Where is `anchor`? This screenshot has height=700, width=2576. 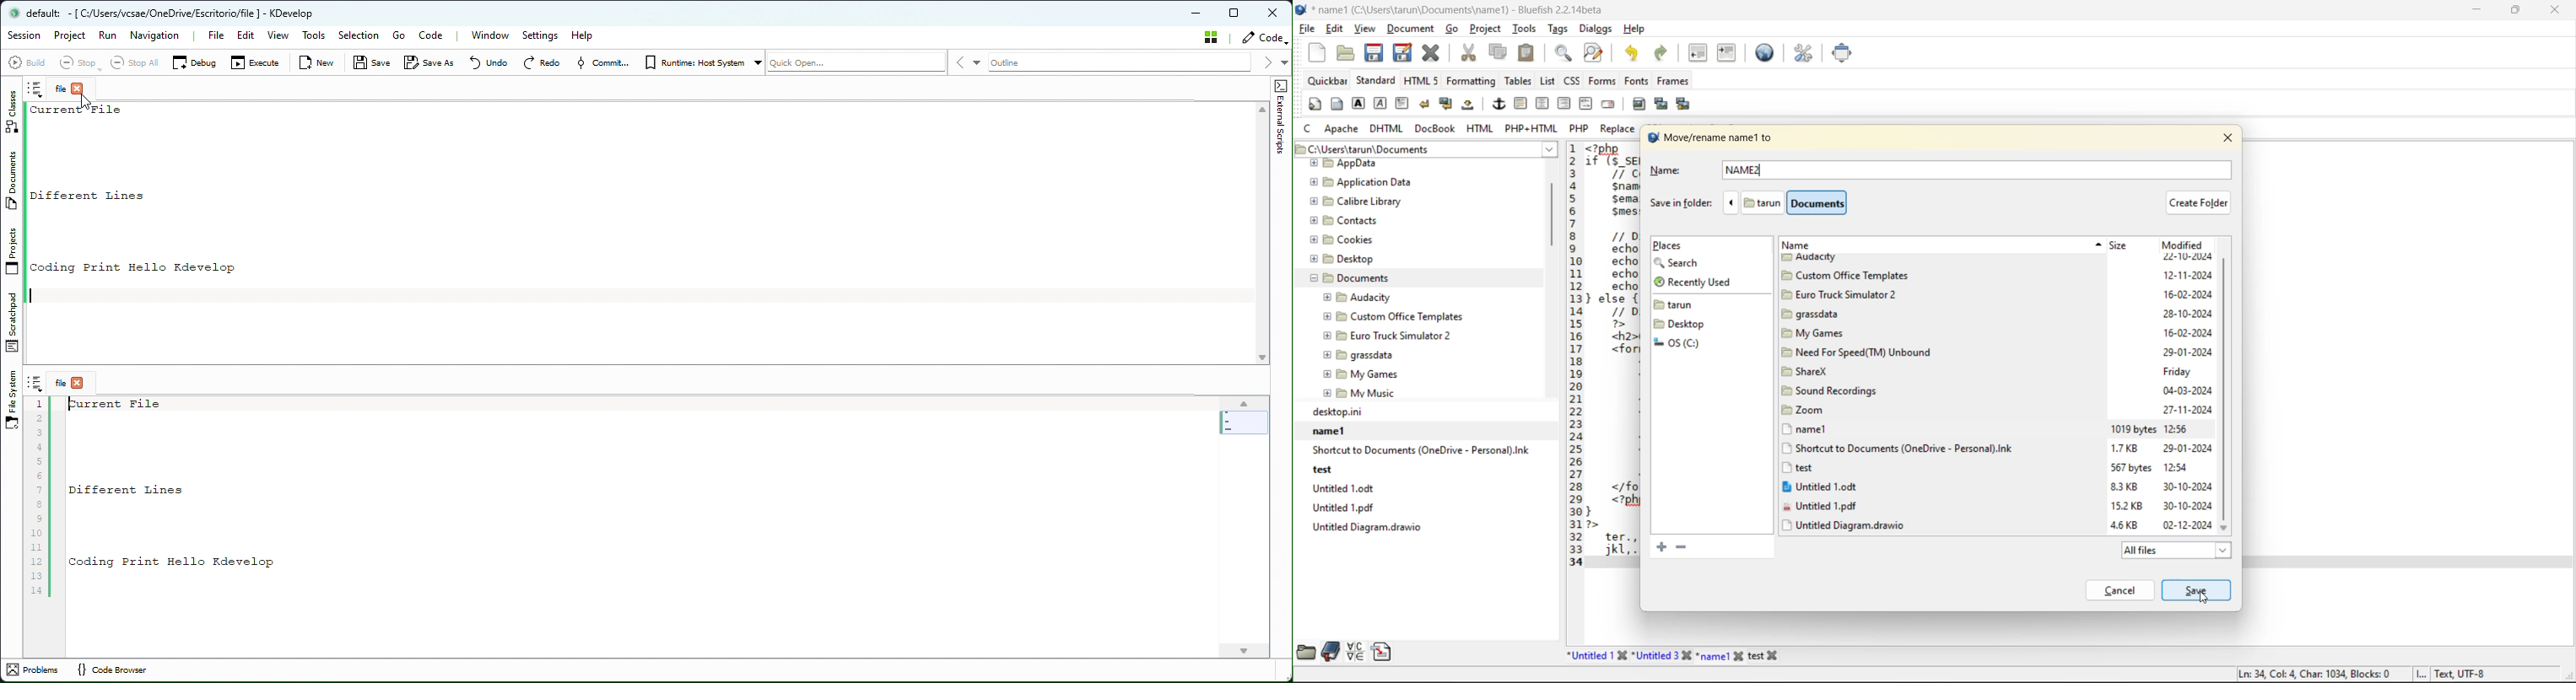
anchor is located at coordinates (1499, 105).